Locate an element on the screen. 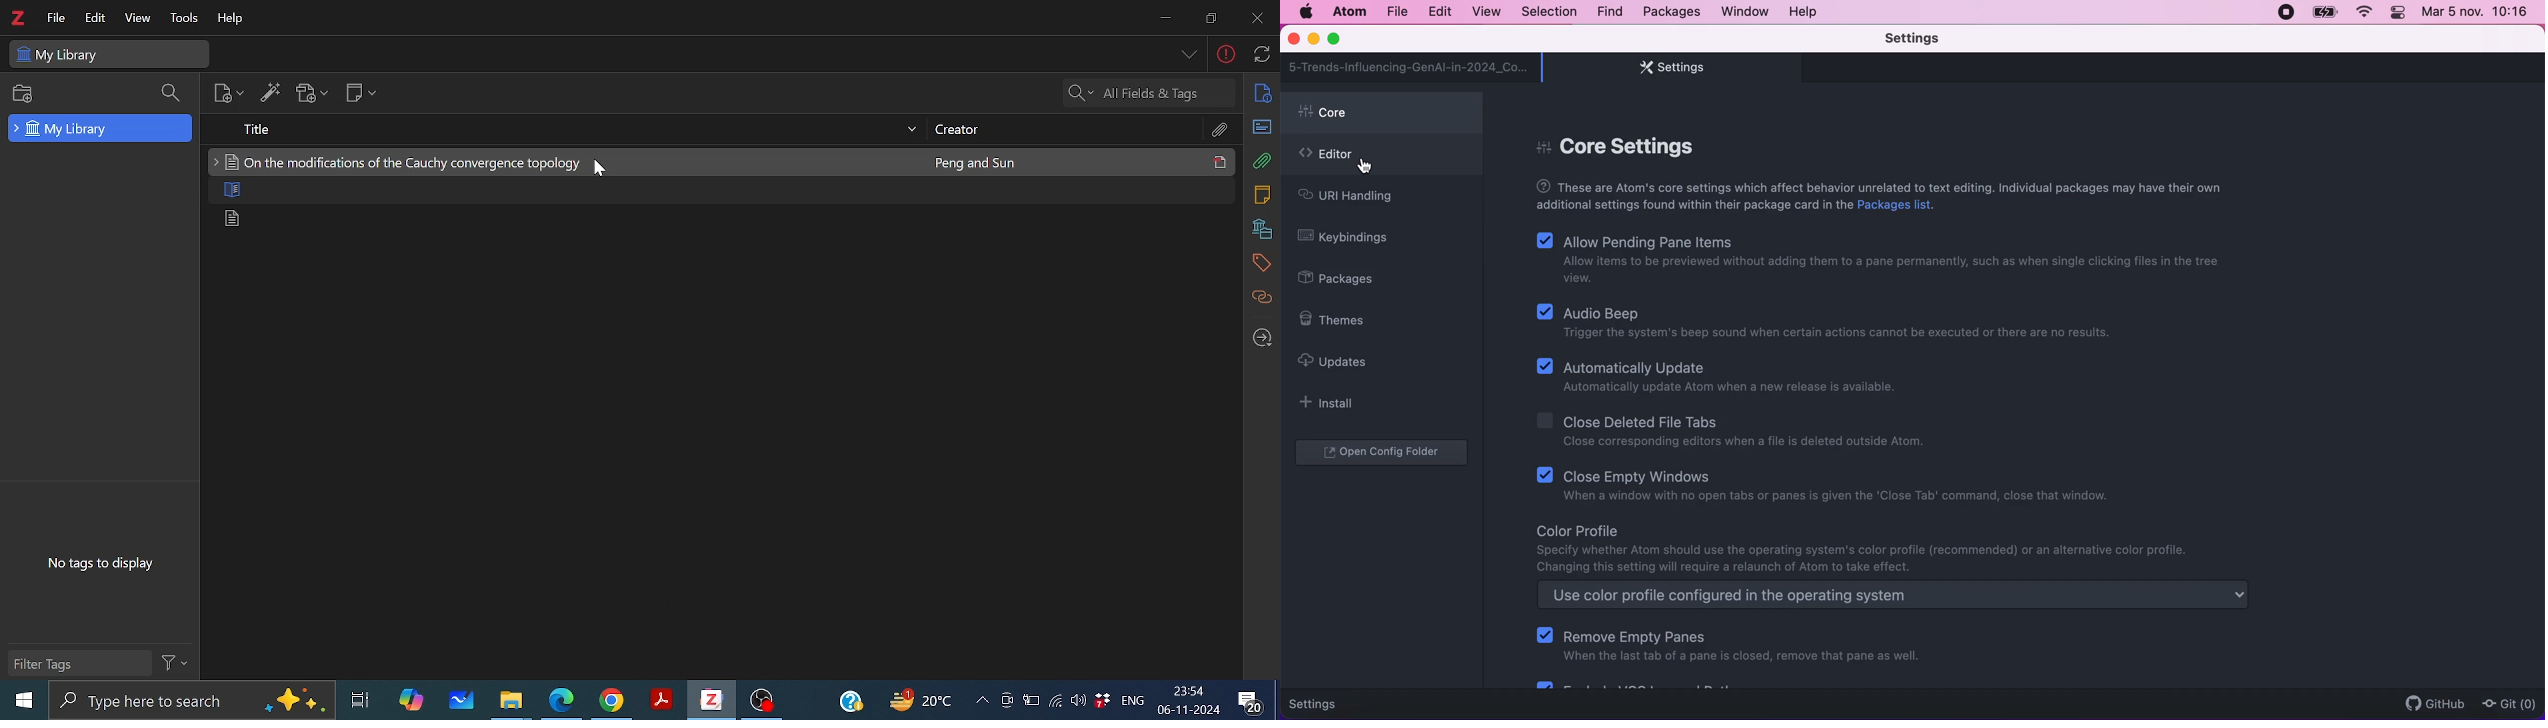 The height and width of the screenshot is (728, 2548). install is located at coordinates (1332, 403).